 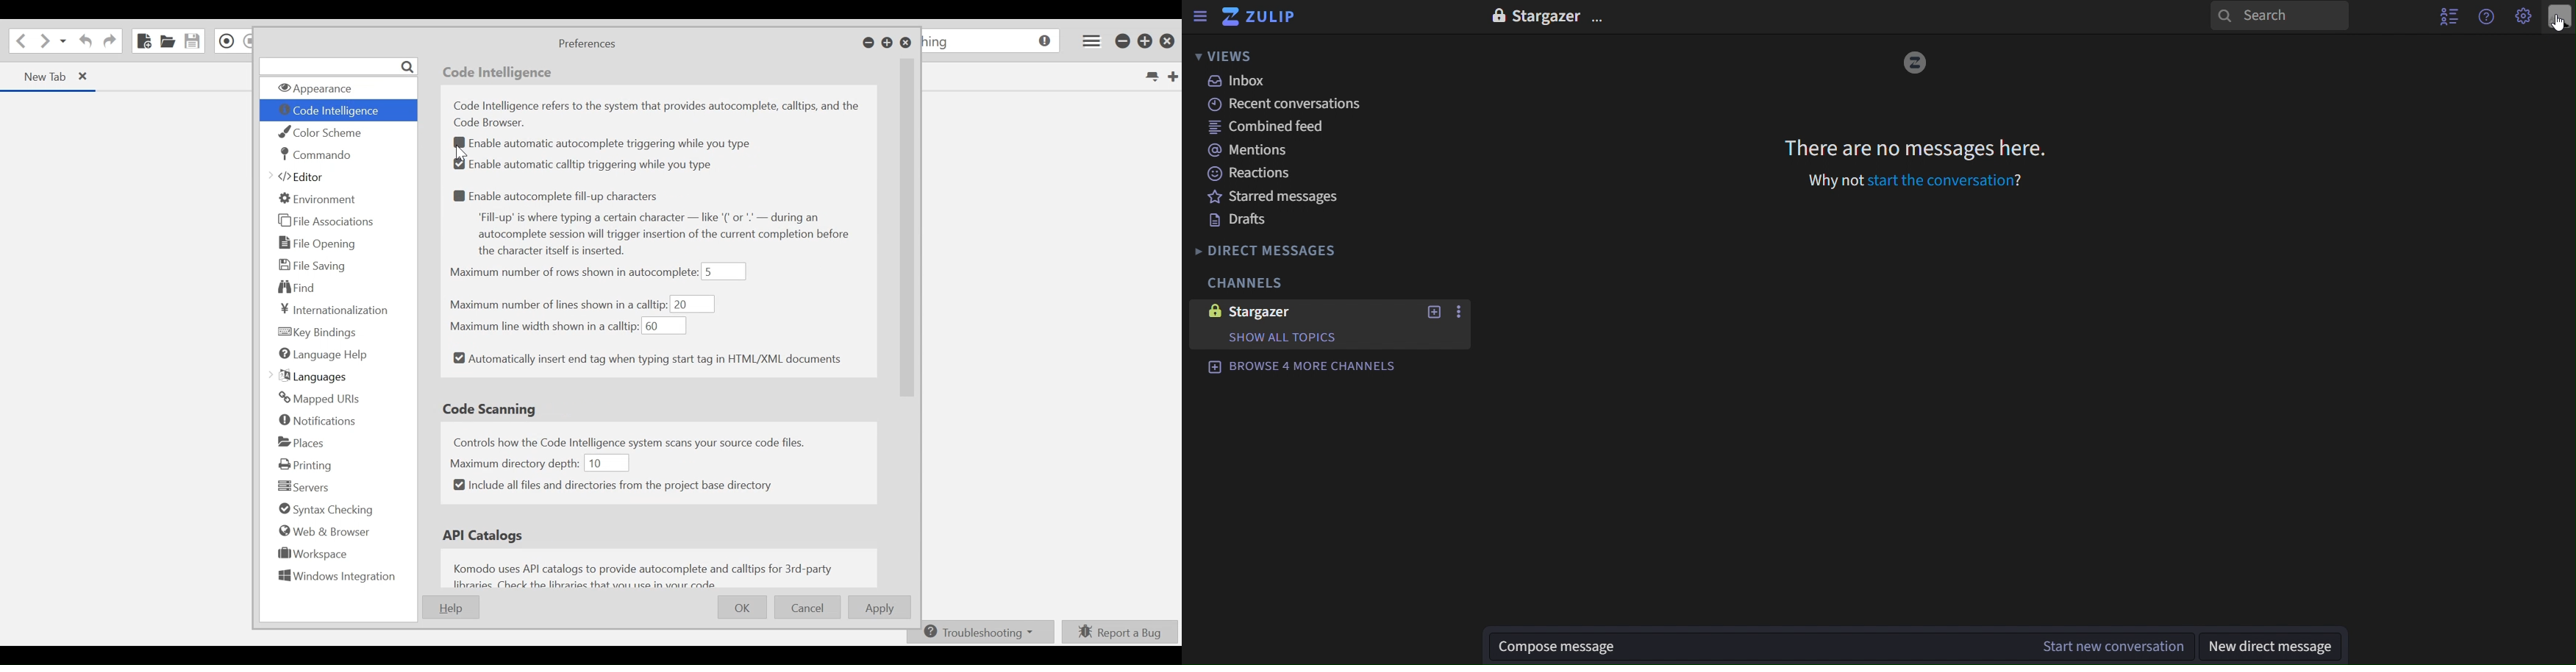 What do you see at coordinates (2524, 17) in the screenshot?
I see `main menu` at bounding box center [2524, 17].